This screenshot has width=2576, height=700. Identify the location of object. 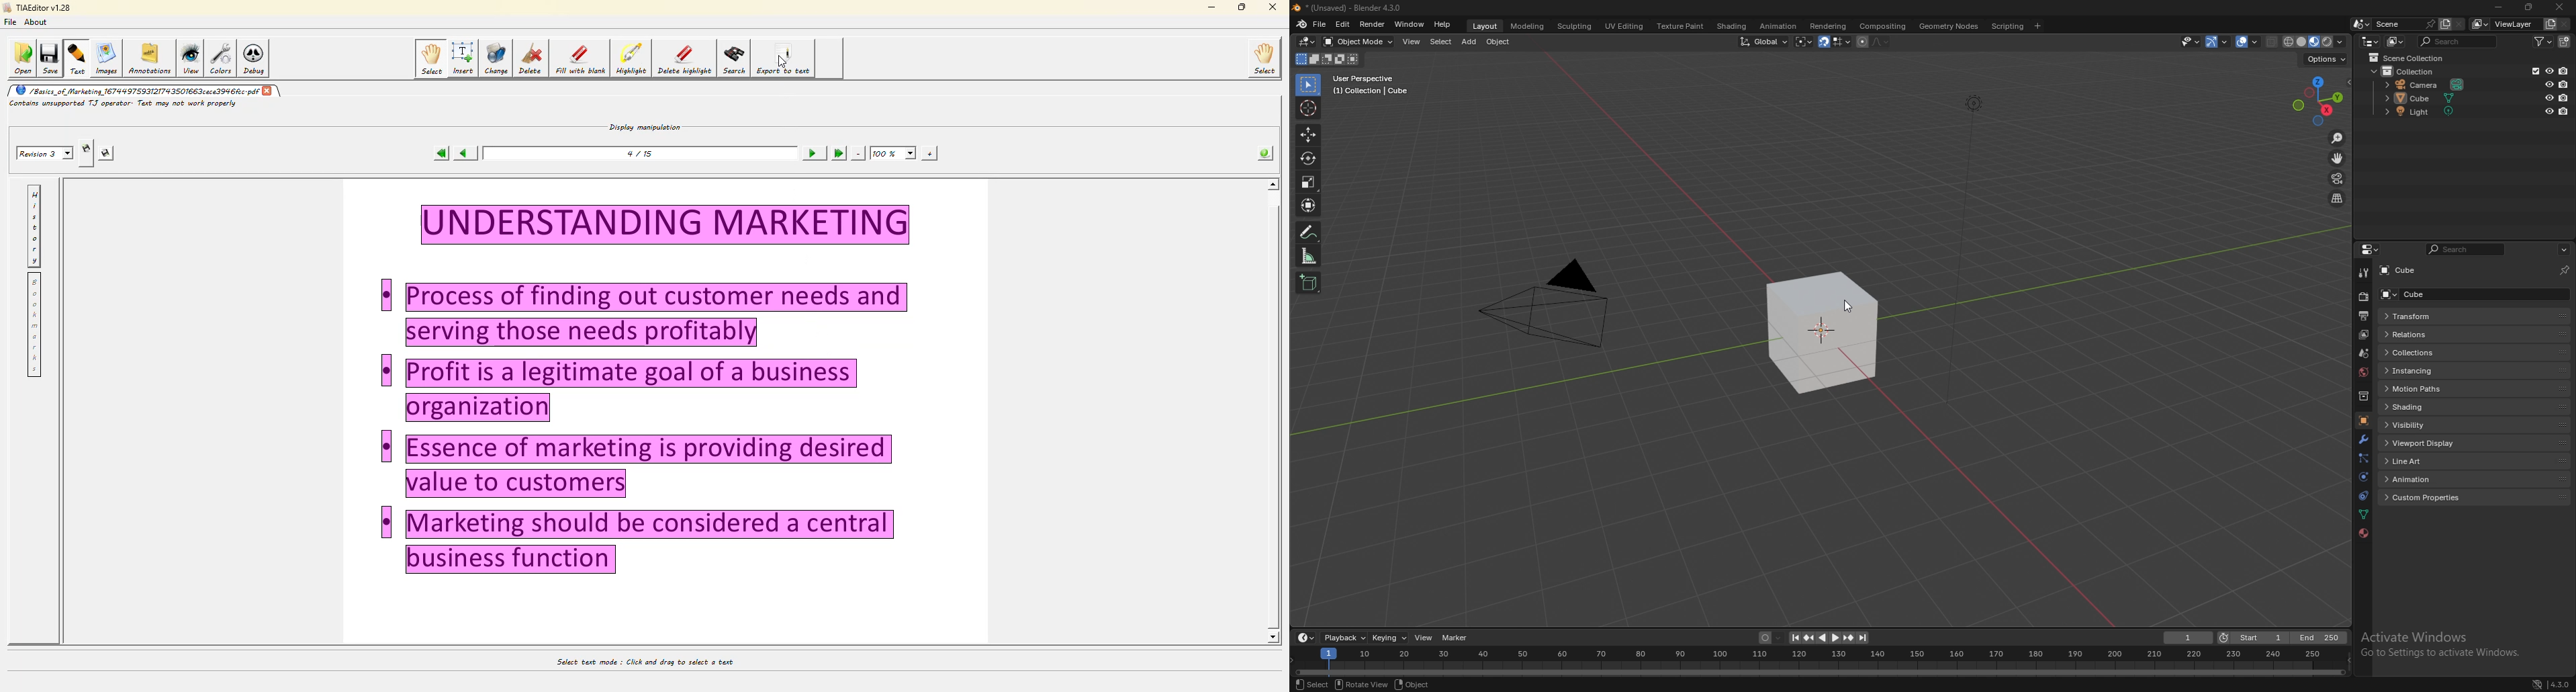
(1500, 42).